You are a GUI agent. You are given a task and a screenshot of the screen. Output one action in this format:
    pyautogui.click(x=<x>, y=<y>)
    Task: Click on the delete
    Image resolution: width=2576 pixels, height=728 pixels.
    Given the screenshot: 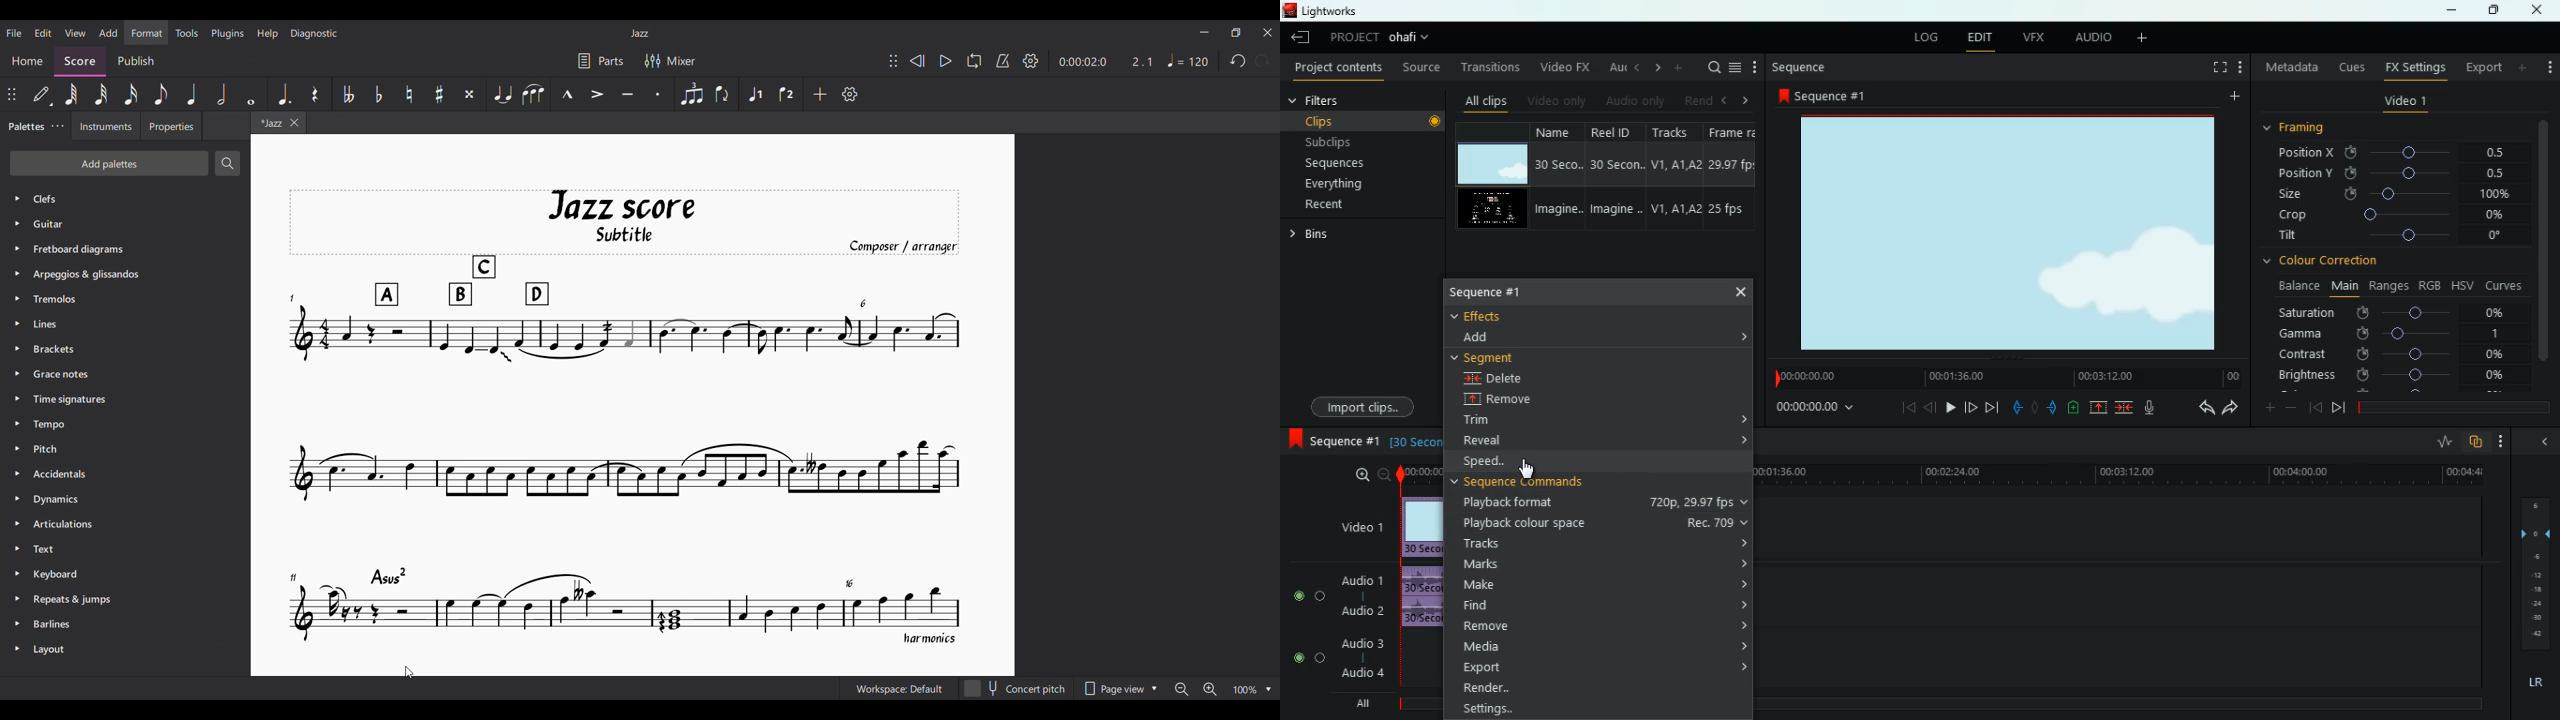 What is the action you would take?
    pyautogui.click(x=1497, y=379)
    